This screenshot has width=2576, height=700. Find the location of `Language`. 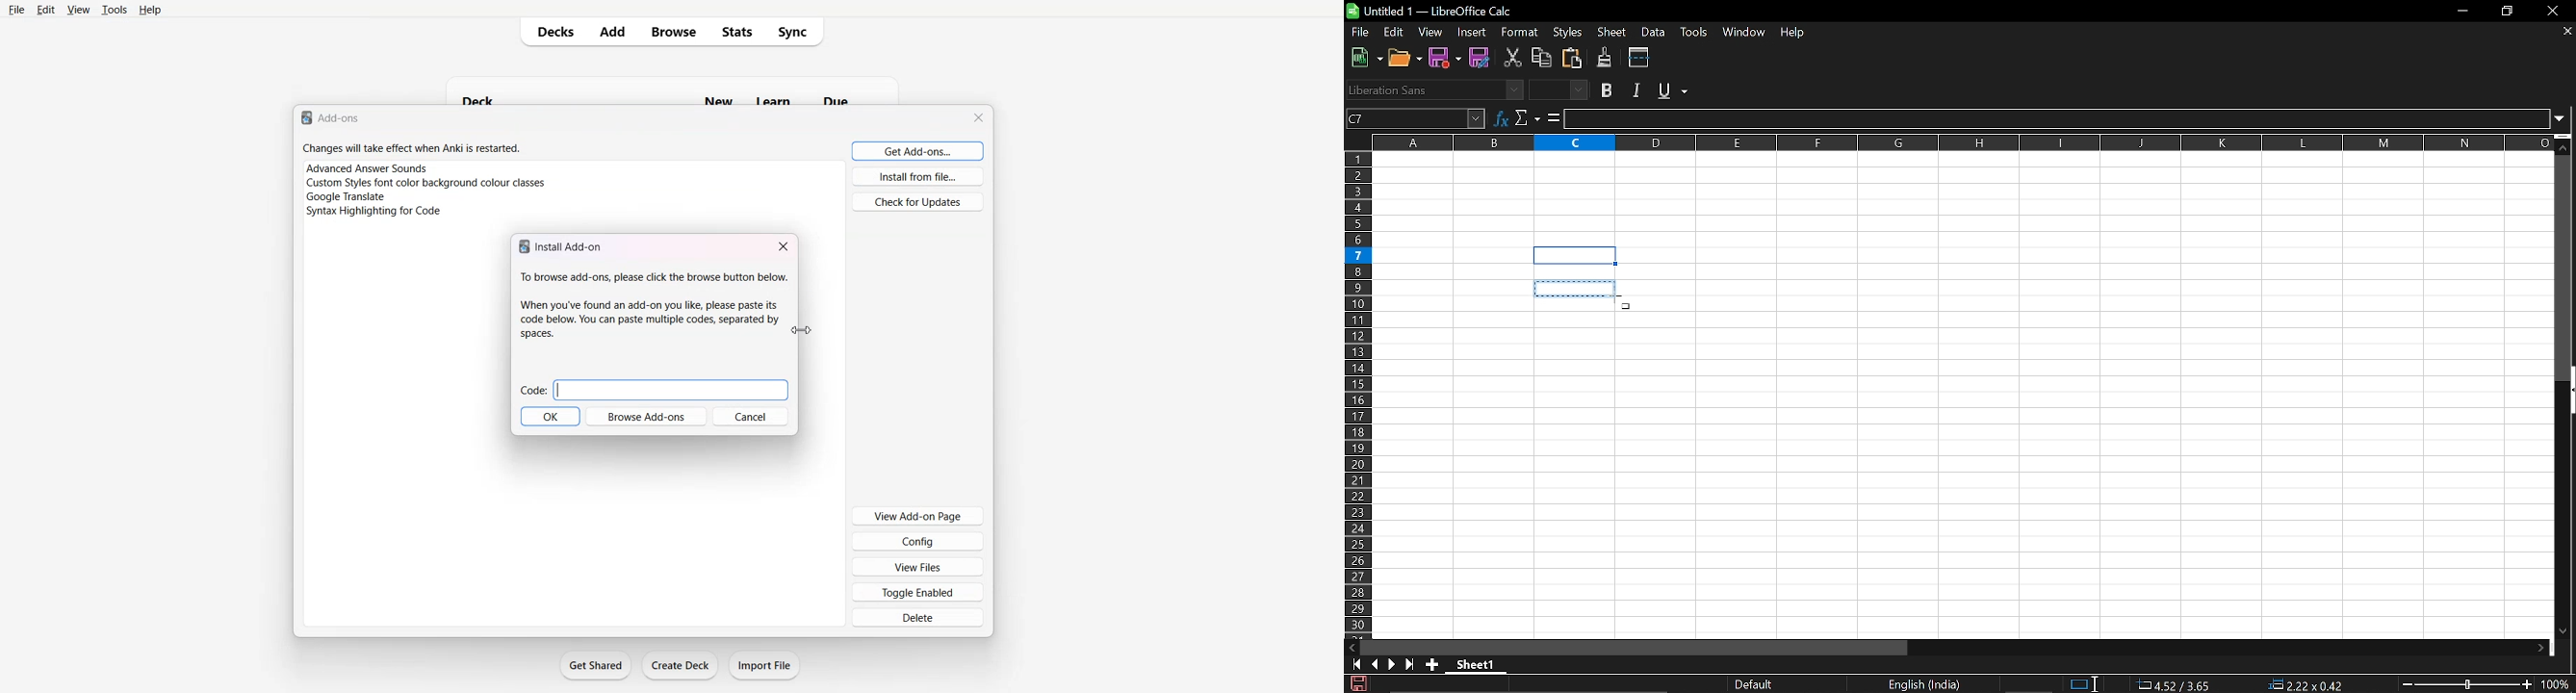

Language is located at coordinates (1924, 685).